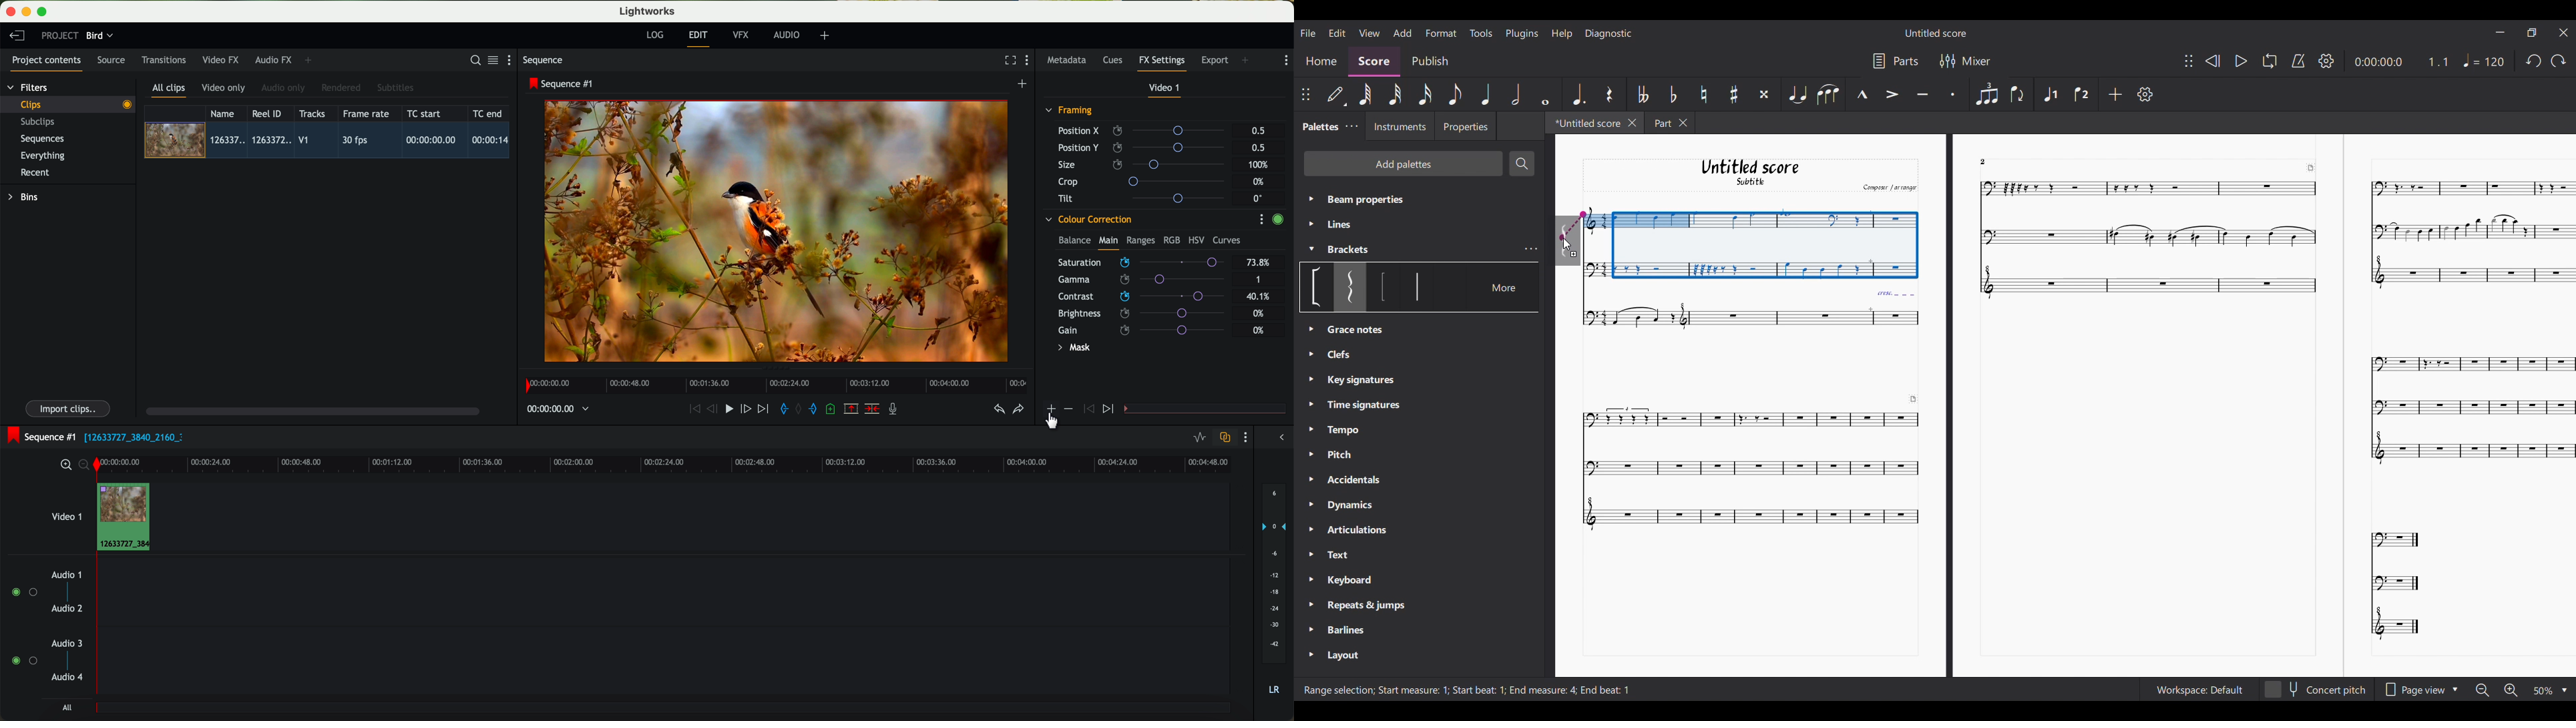 Image resolution: width=2576 pixels, height=728 pixels. What do you see at coordinates (169, 91) in the screenshot?
I see `all clips` at bounding box center [169, 91].